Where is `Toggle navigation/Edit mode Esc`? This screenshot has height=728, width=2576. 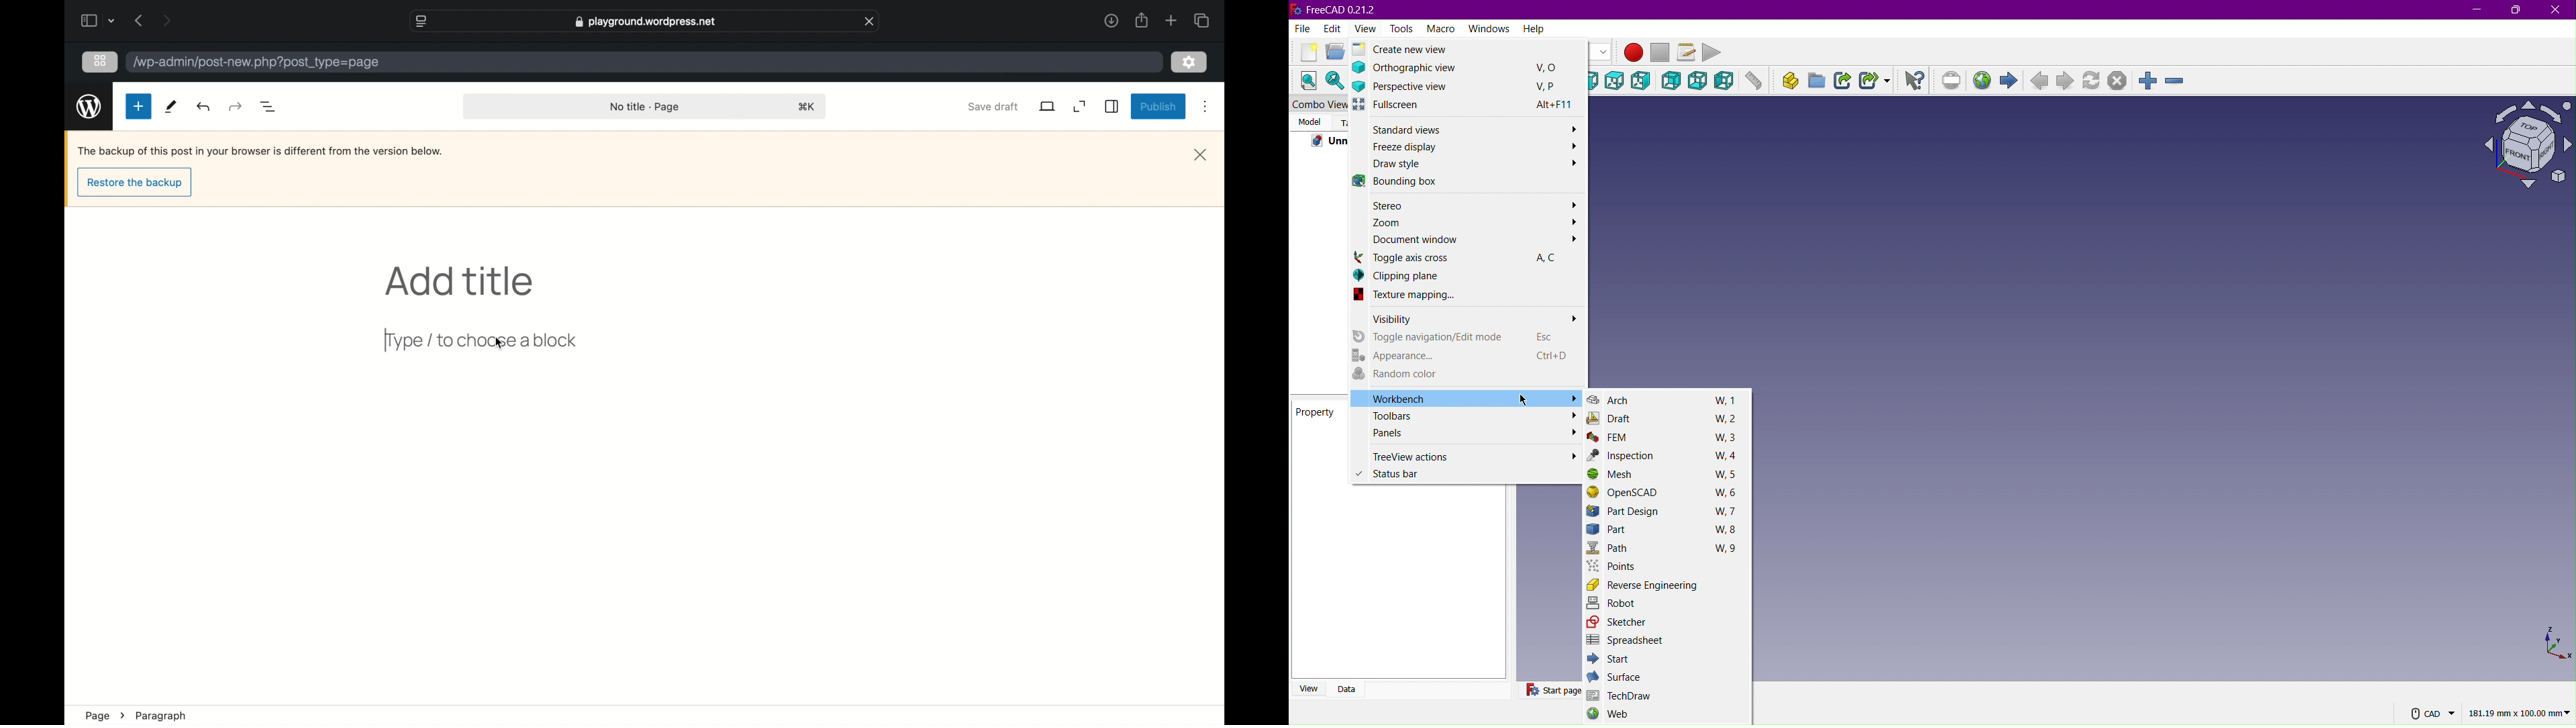
Toggle navigation/Edit mode Esc is located at coordinates (1470, 338).